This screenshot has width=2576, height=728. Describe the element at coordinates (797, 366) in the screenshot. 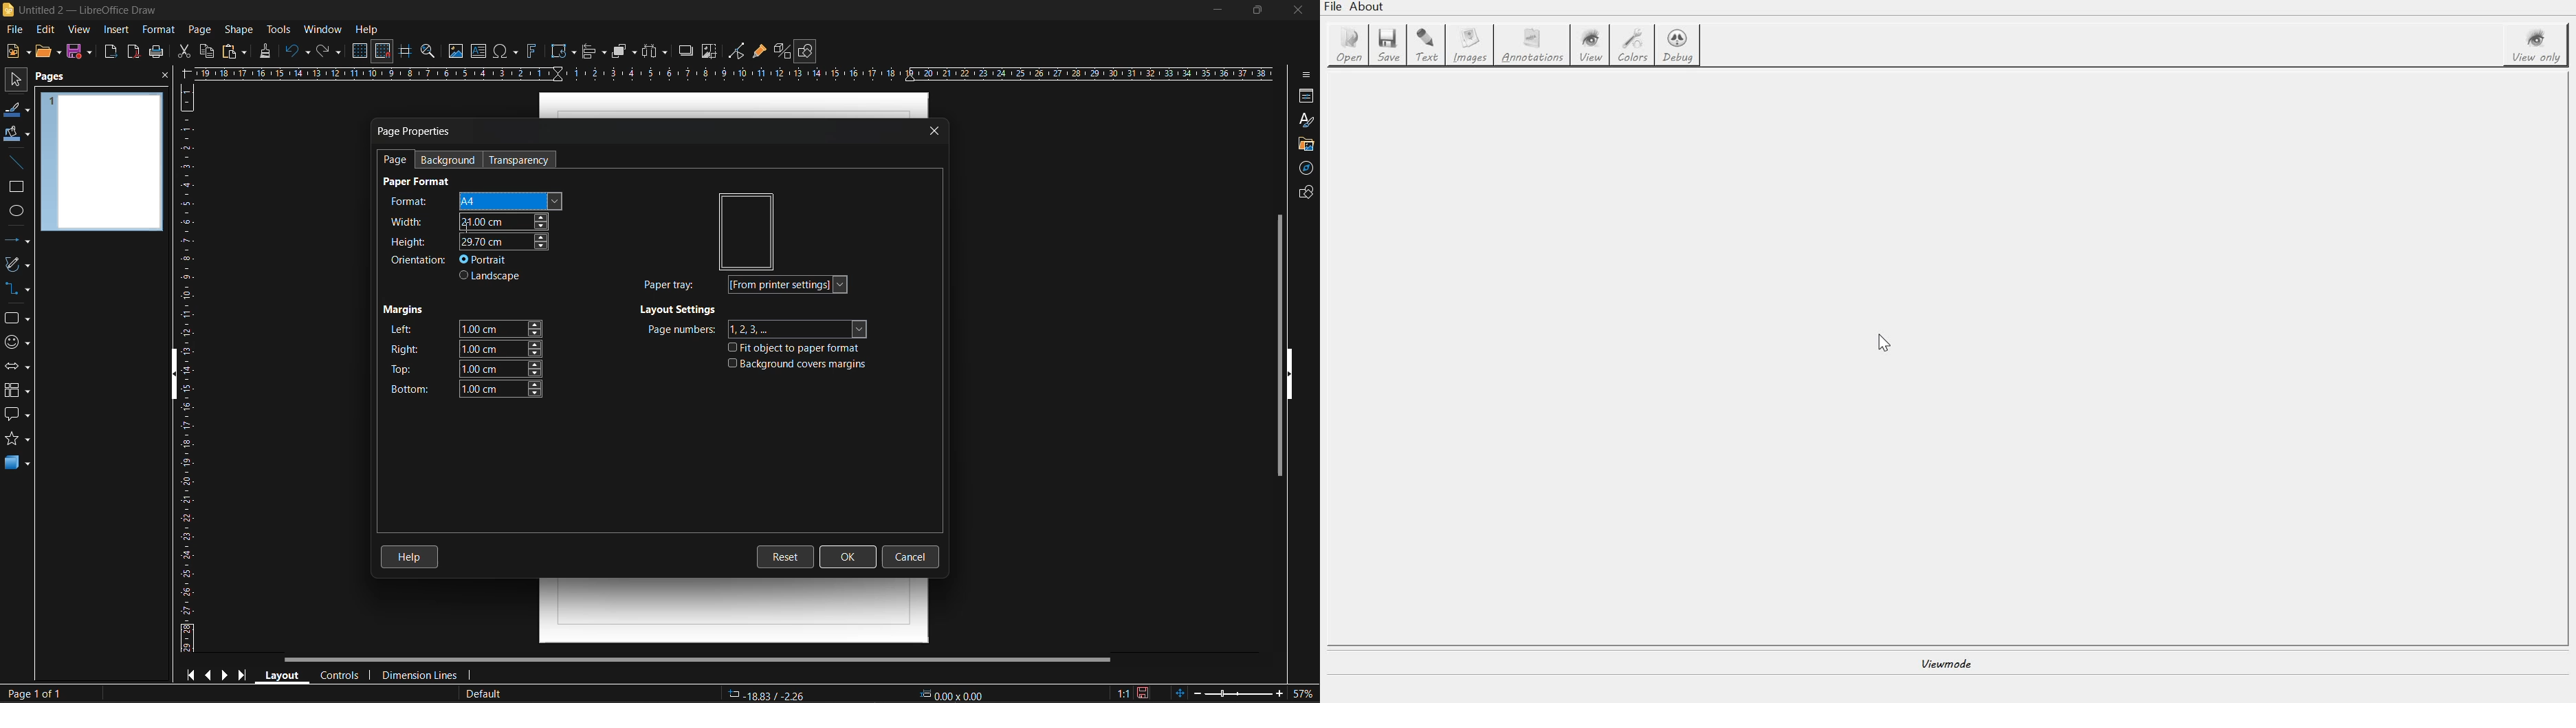

I see `background covers margins` at that location.